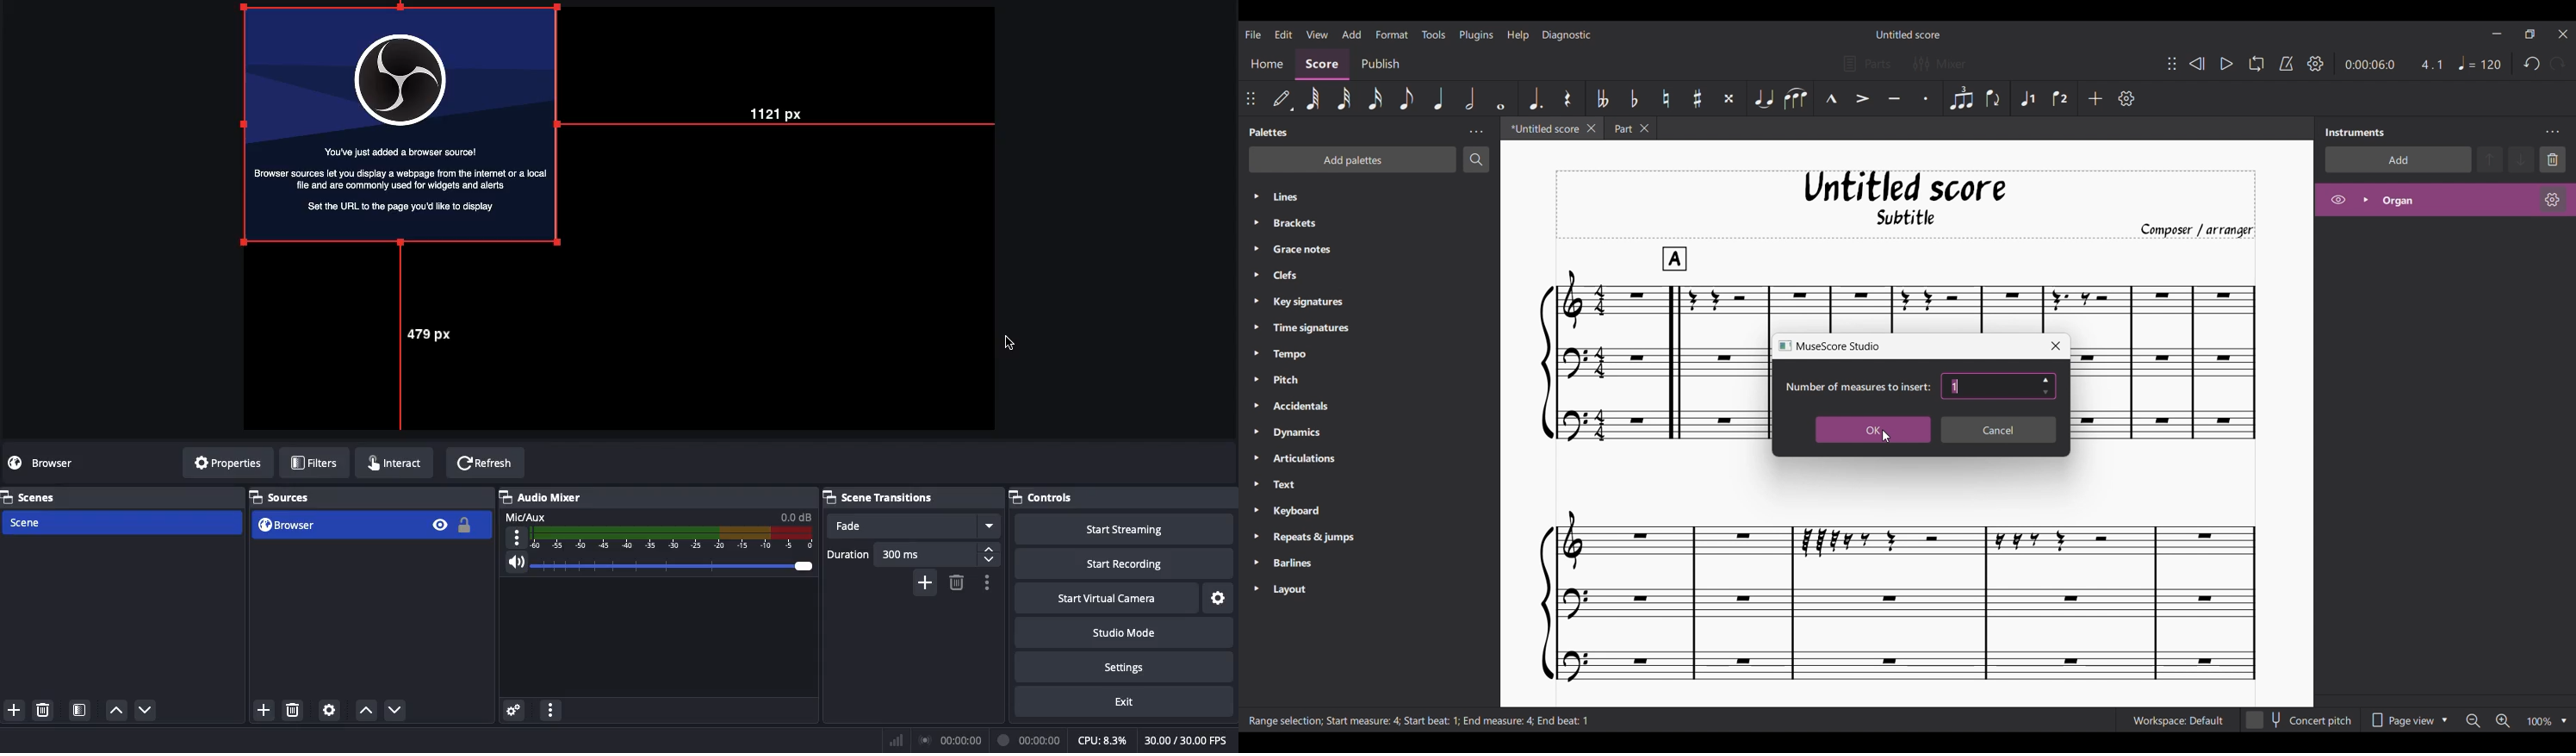 The image size is (2576, 756). What do you see at coordinates (1010, 343) in the screenshot?
I see `Click` at bounding box center [1010, 343].